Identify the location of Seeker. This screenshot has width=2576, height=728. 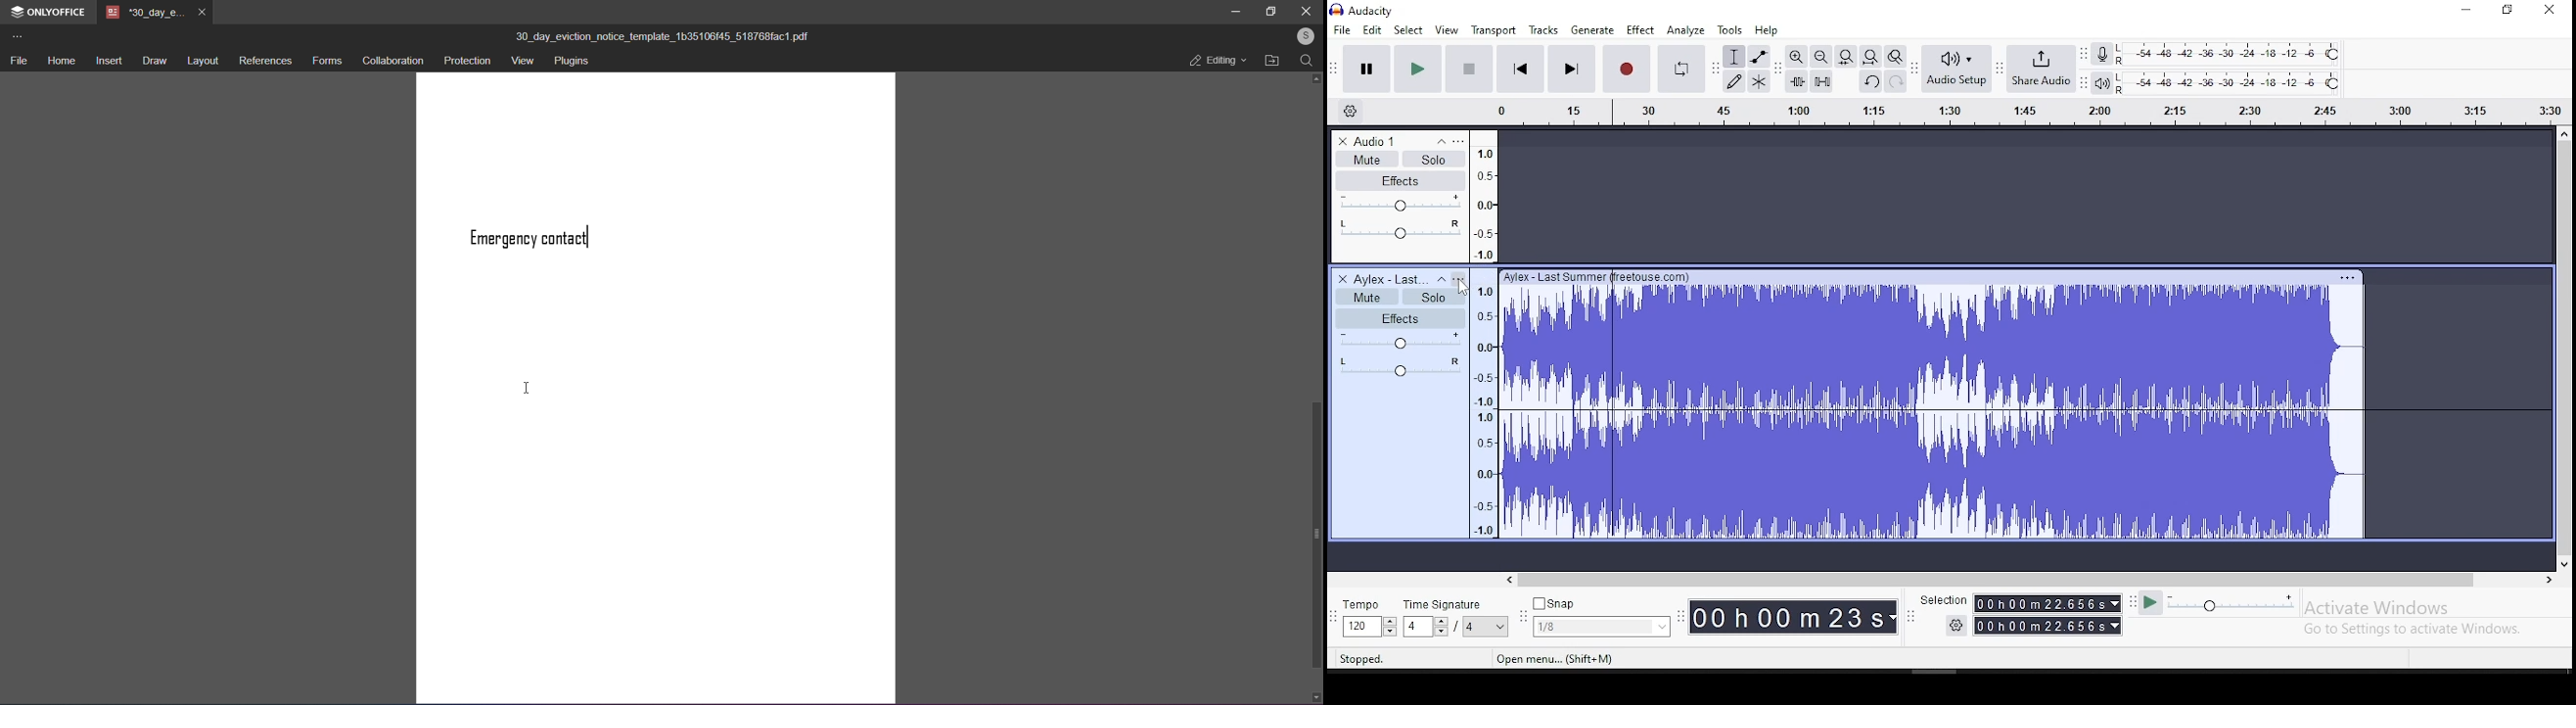
(1486, 333).